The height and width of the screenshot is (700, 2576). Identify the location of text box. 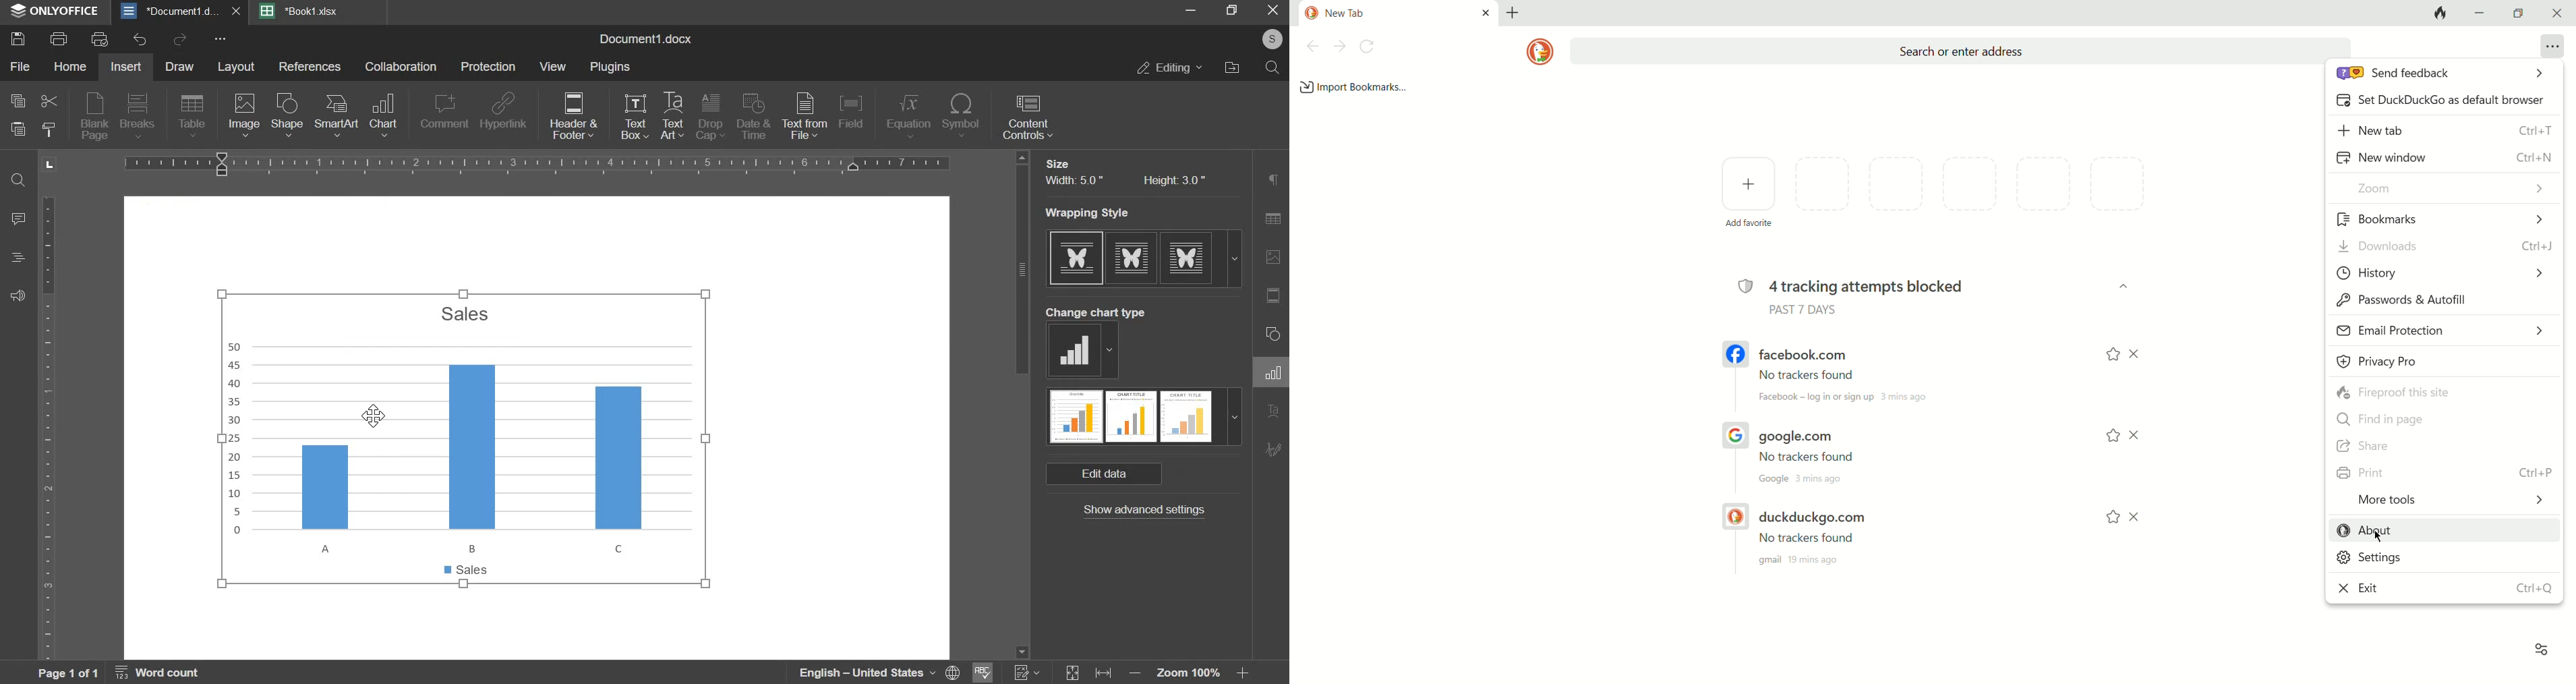
(635, 117).